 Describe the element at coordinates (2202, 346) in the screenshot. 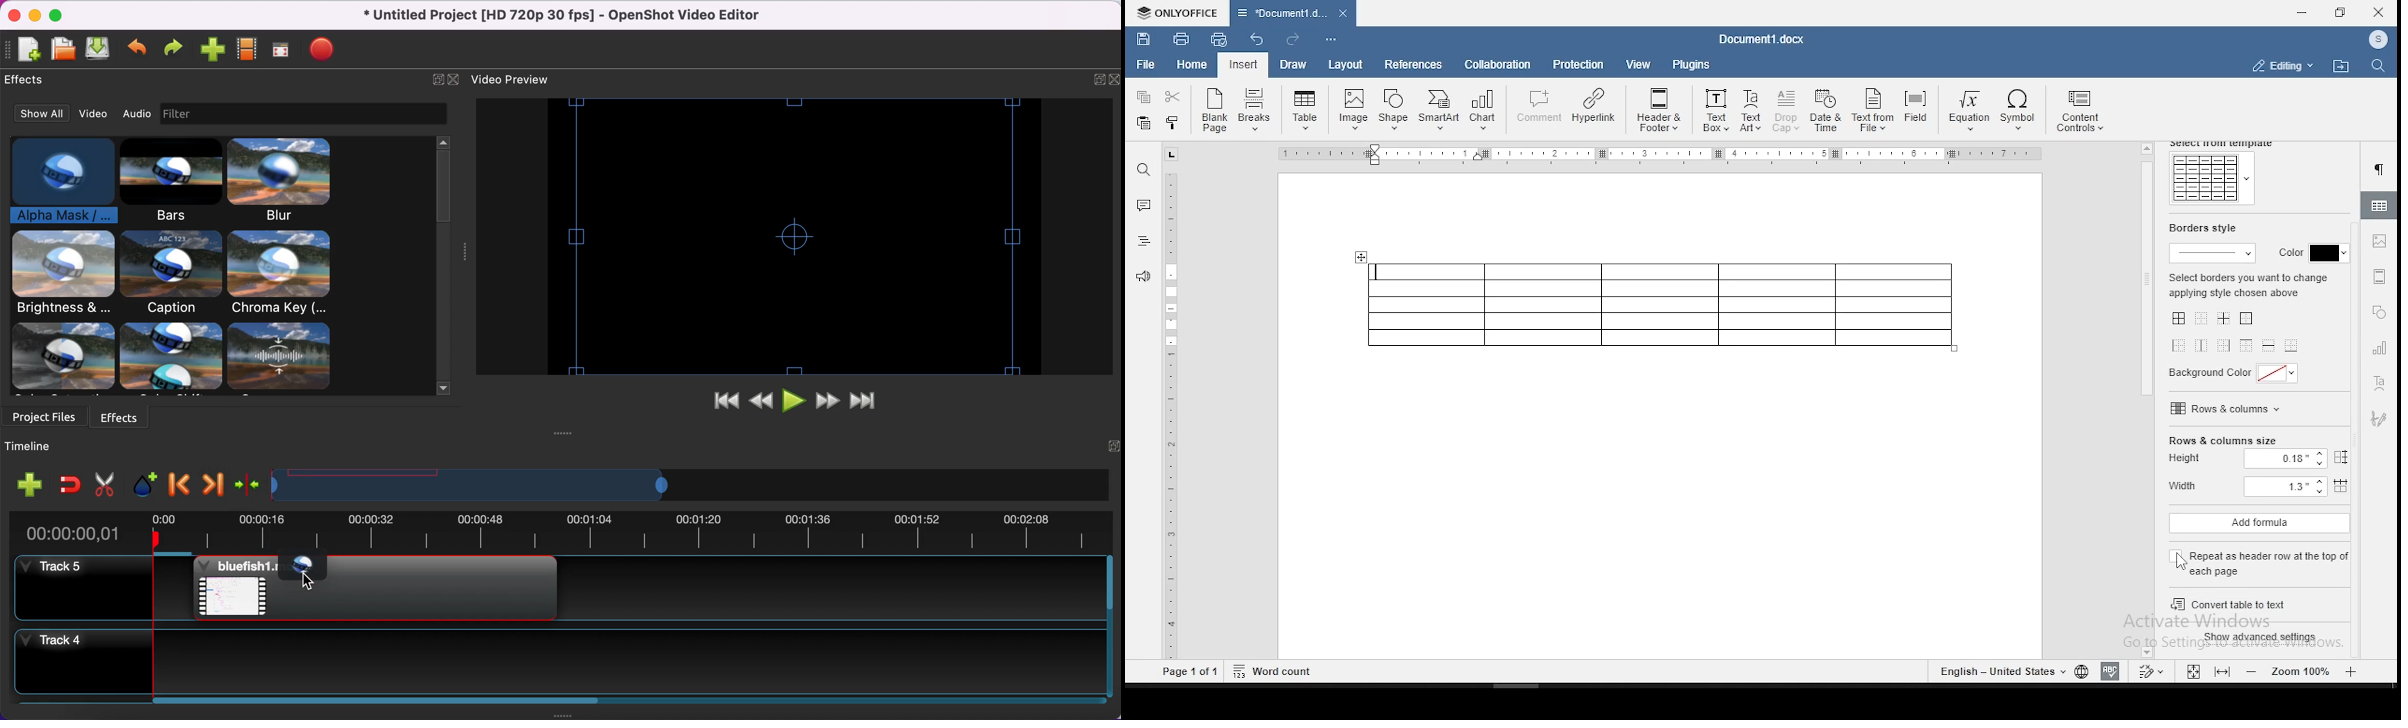

I see `inner vertical lines only` at that location.